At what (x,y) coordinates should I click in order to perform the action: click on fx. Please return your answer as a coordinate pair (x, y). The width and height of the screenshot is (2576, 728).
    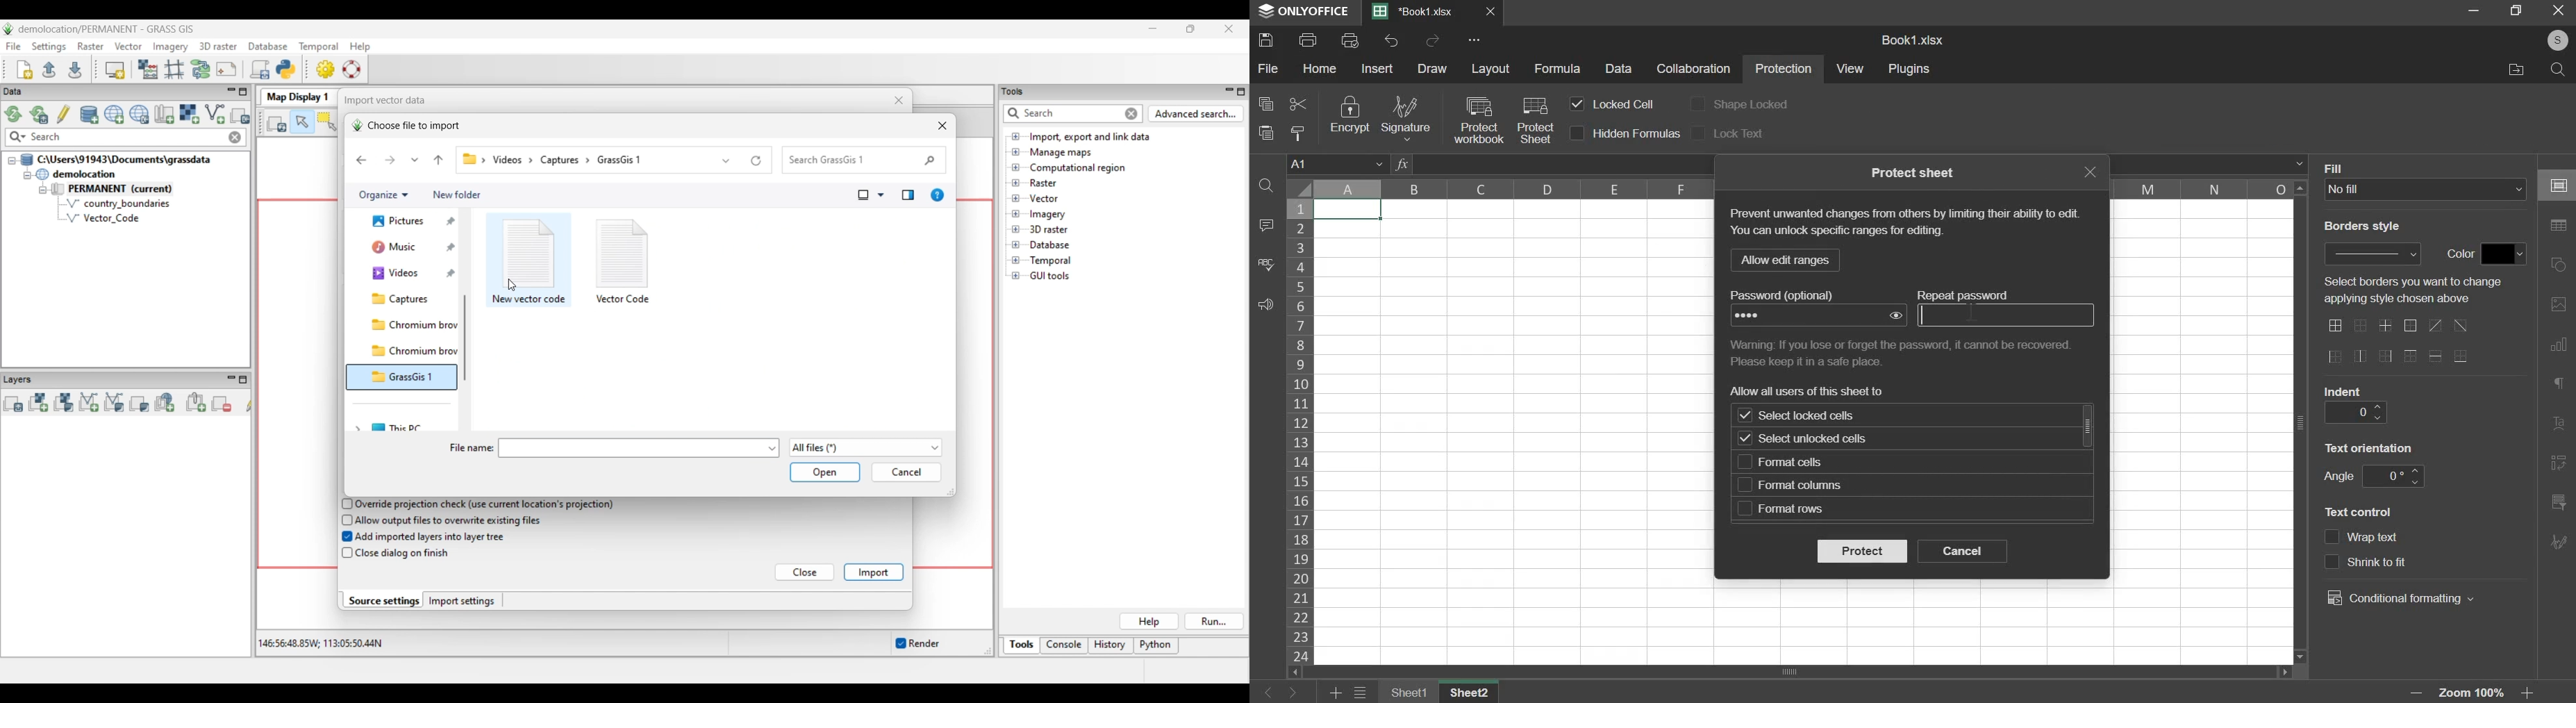
    Looking at the image, I should click on (1402, 164).